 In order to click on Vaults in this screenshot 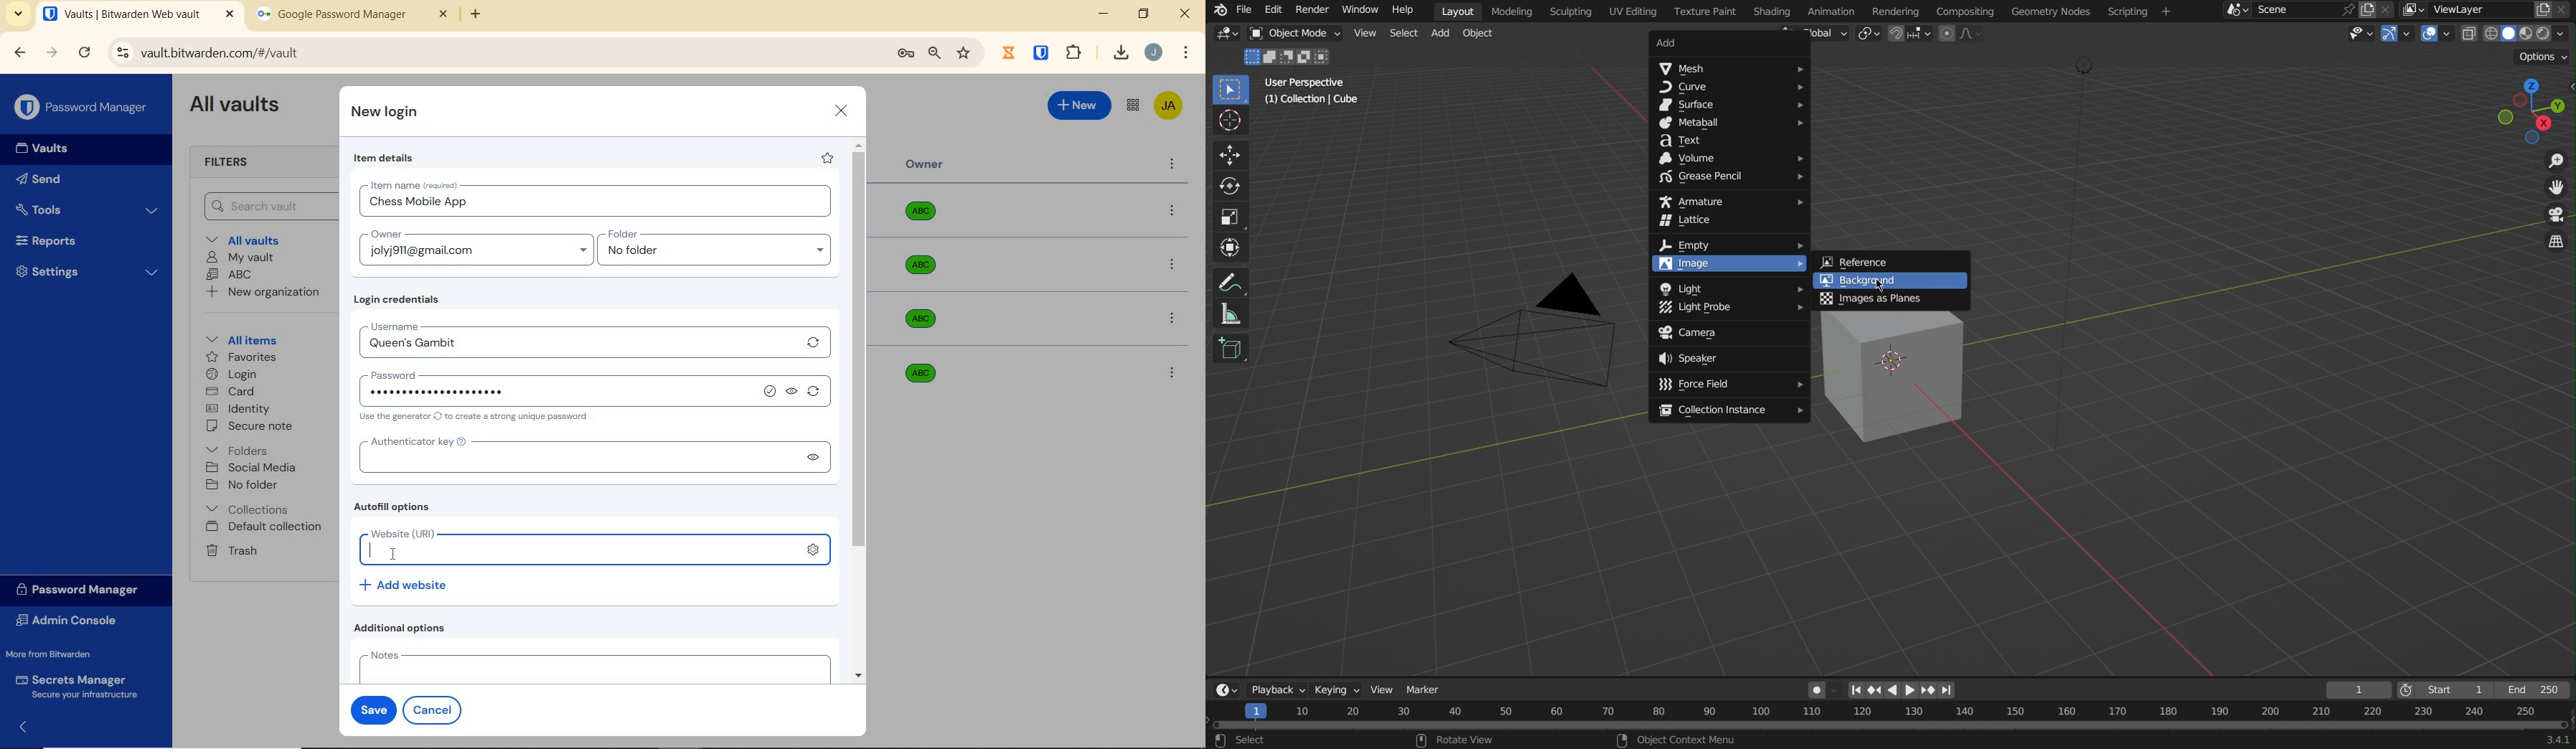, I will do `click(46, 149)`.